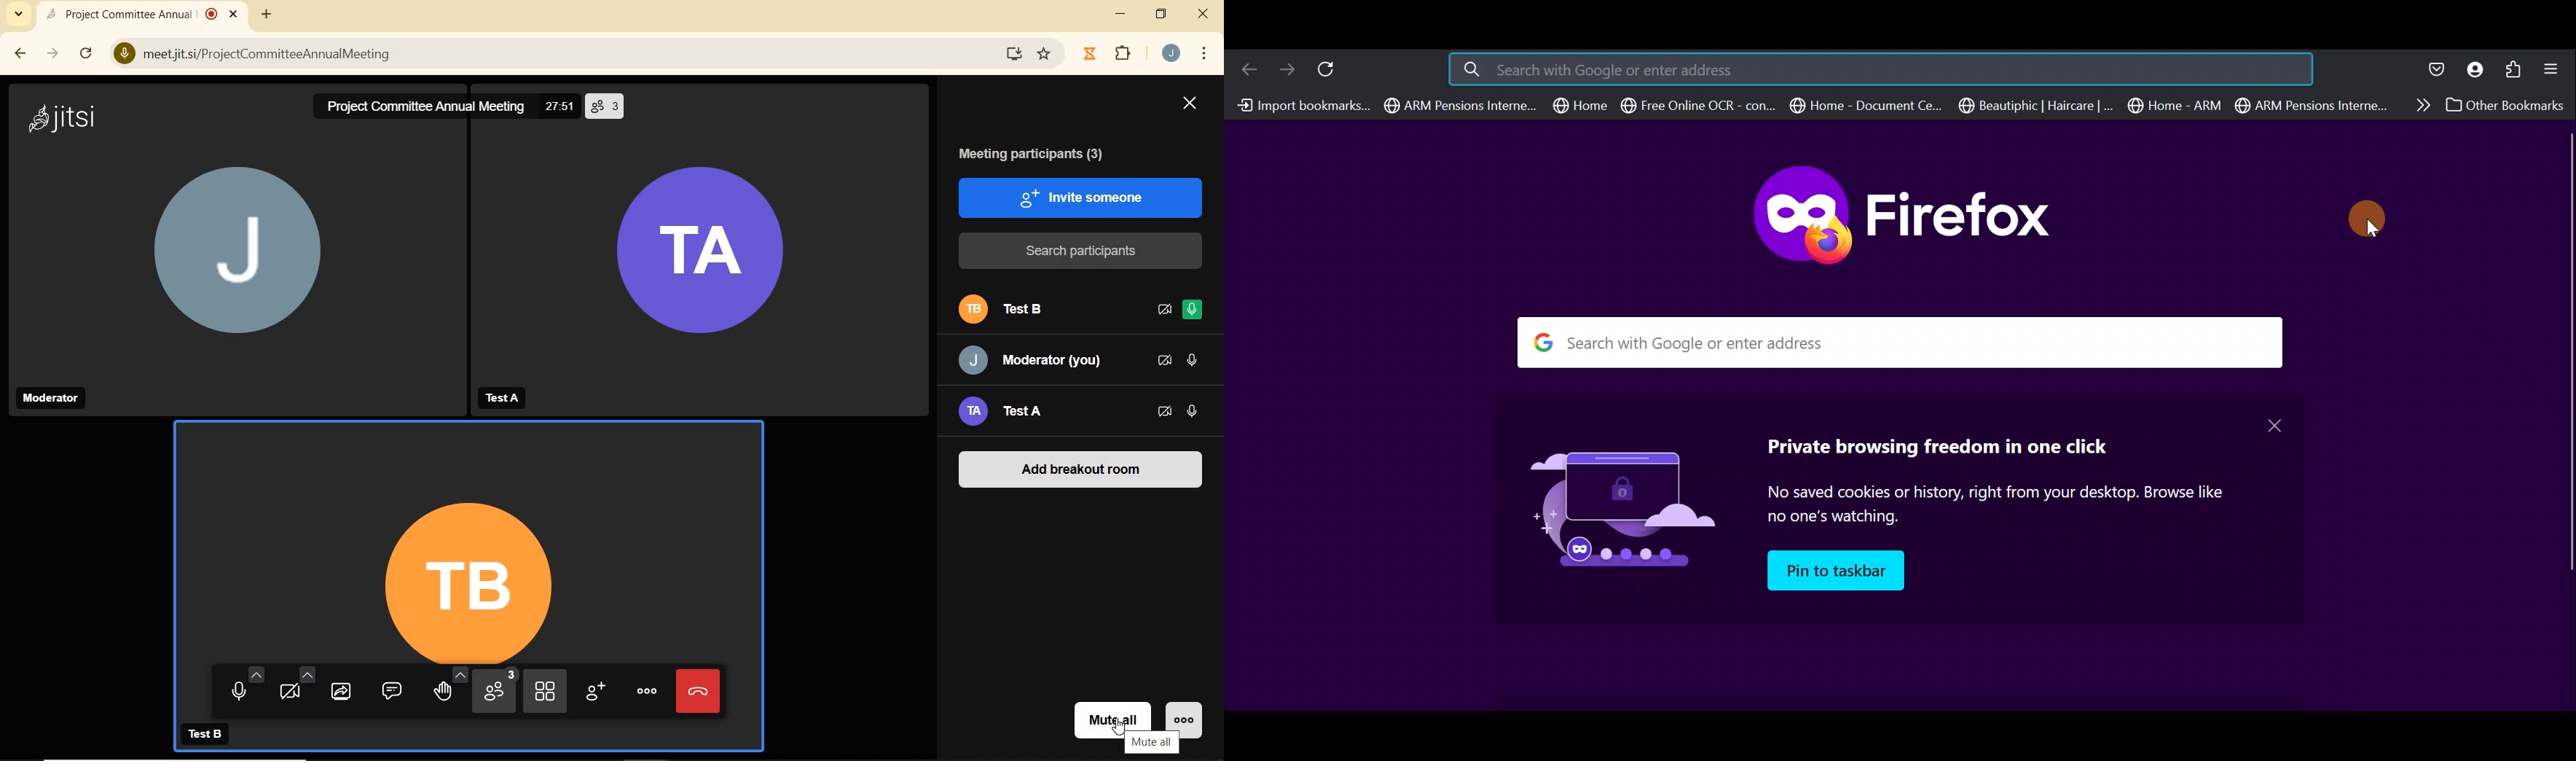 This screenshot has width=2576, height=784. What do you see at coordinates (1461, 106) in the screenshot?
I see ` ARM Pensions Interne...` at bounding box center [1461, 106].